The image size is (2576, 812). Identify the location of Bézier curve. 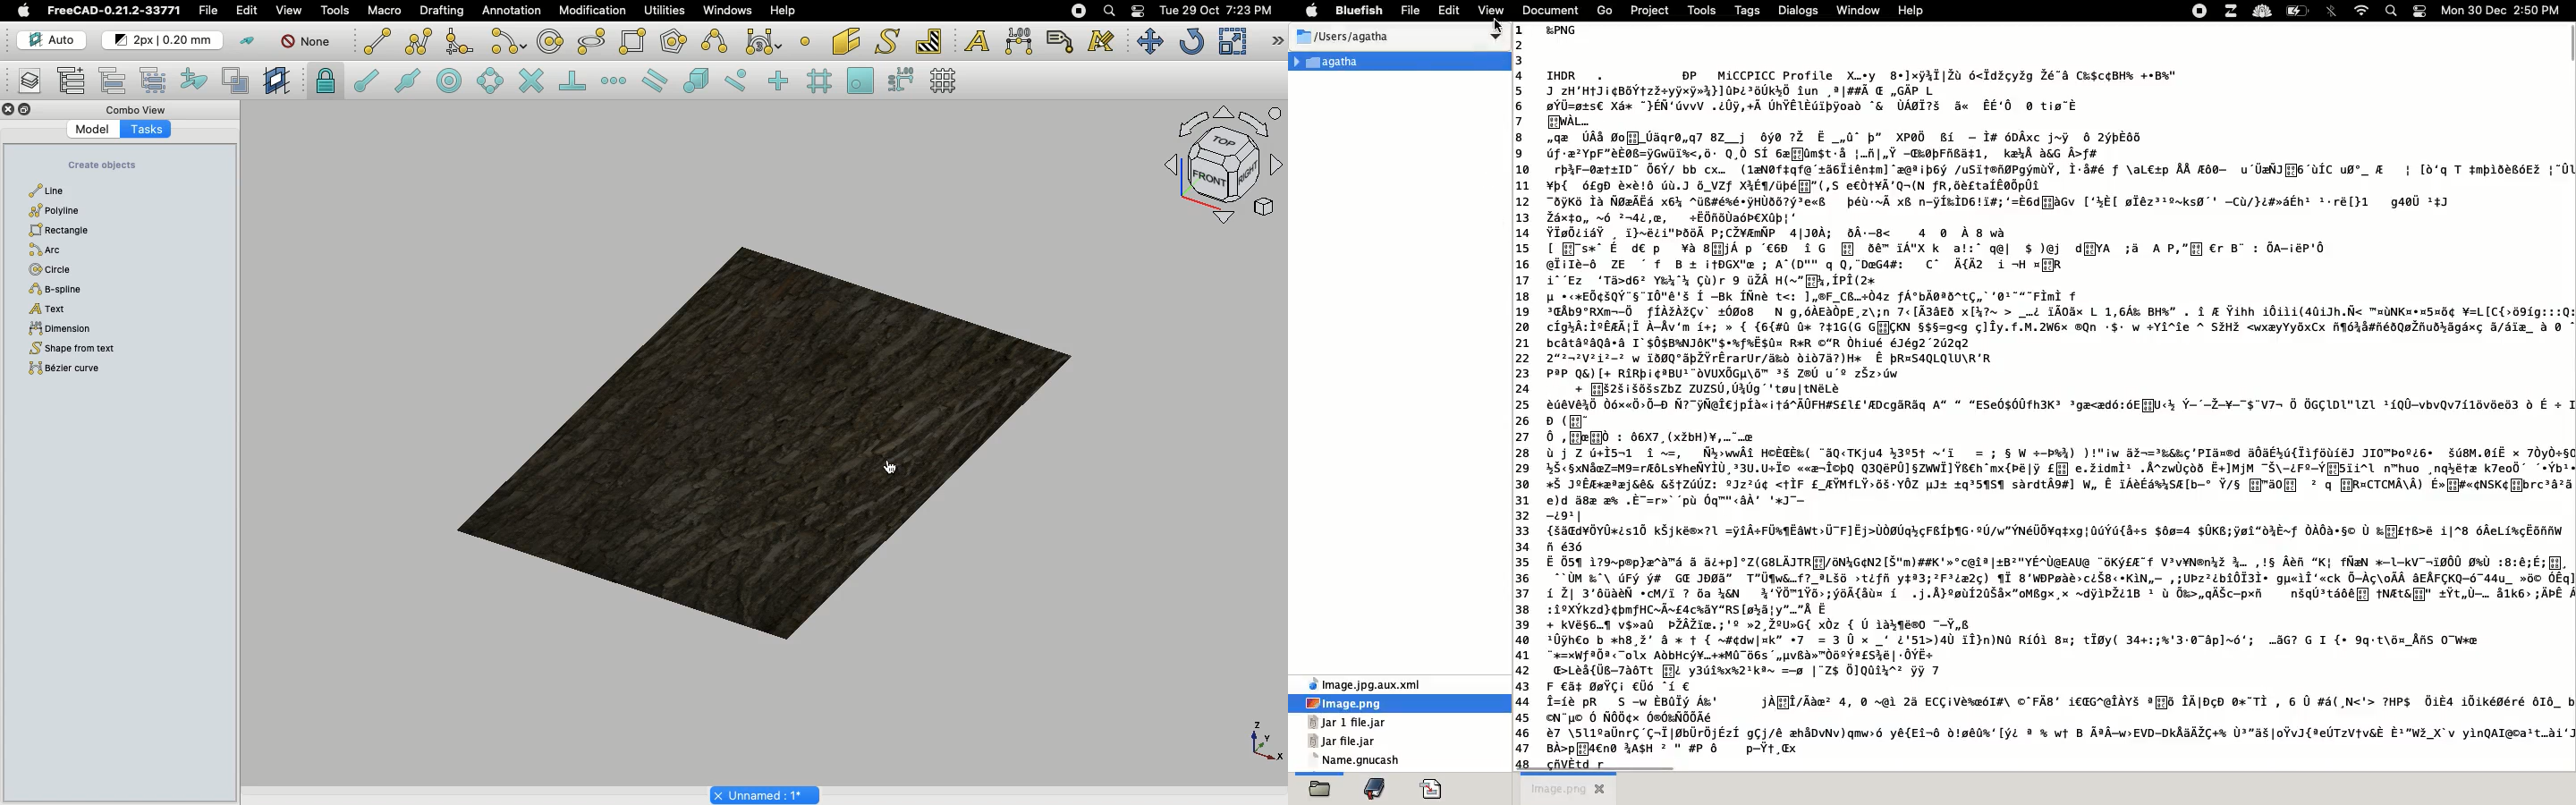
(63, 368).